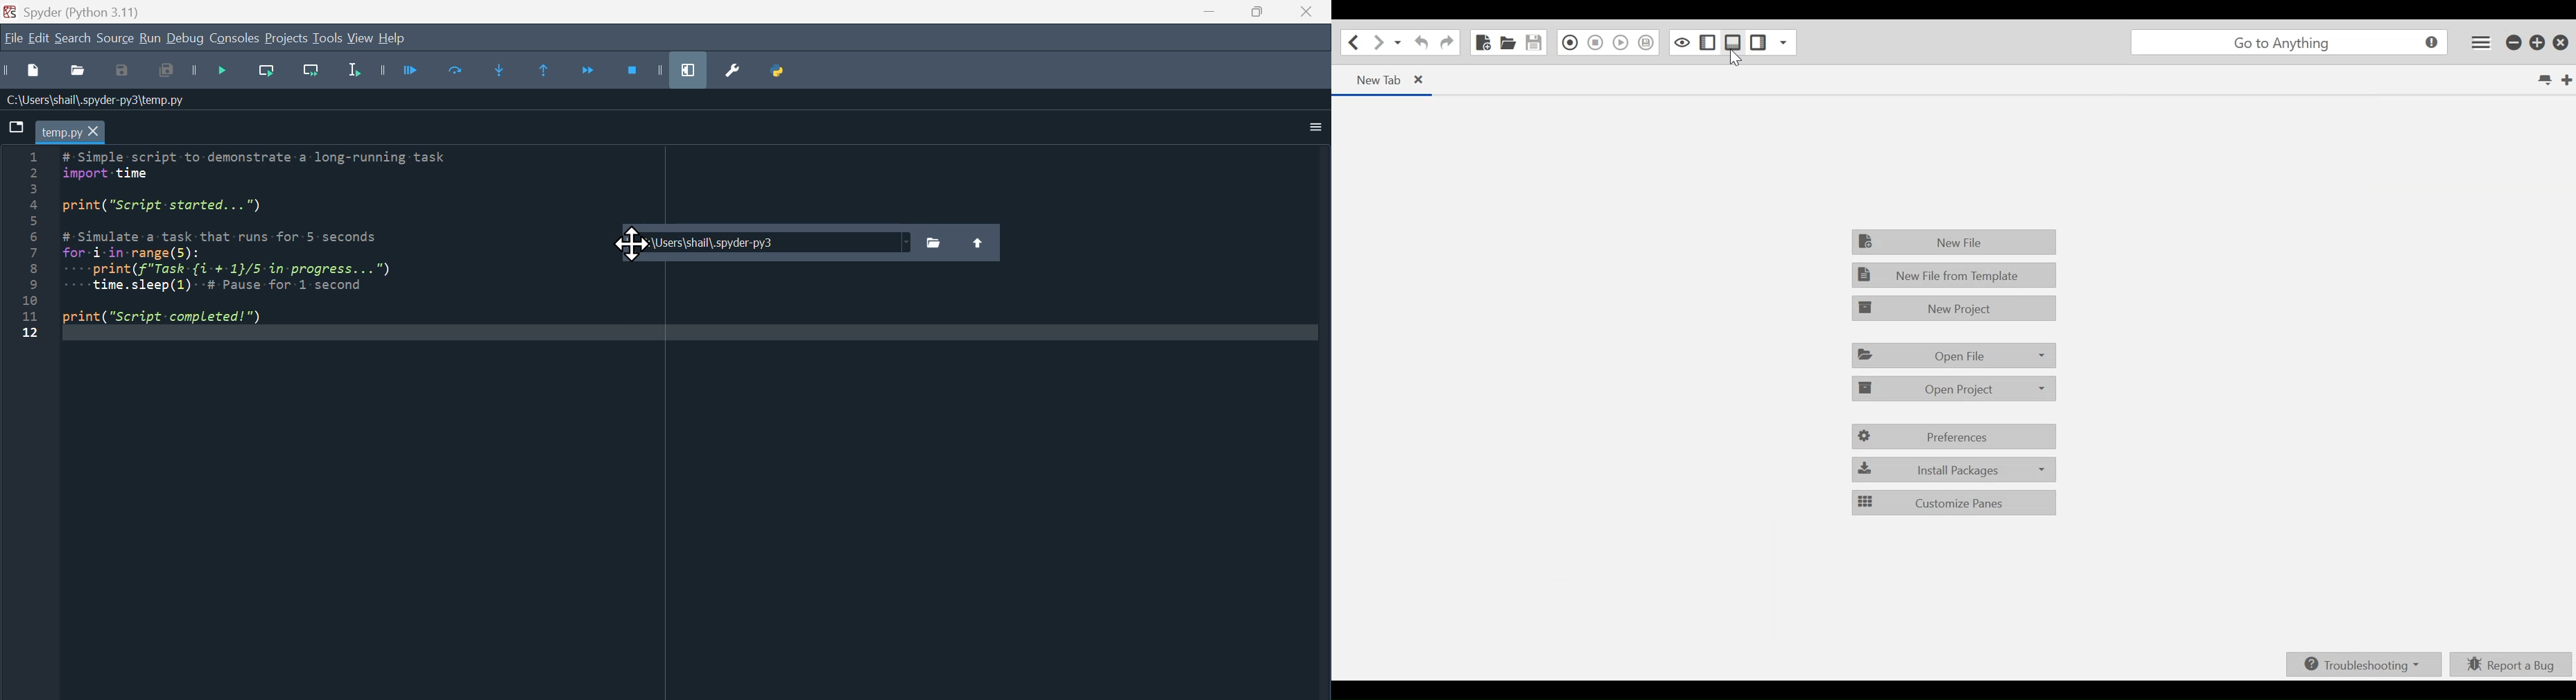 Image resolution: width=2576 pixels, height=700 pixels. What do you see at coordinates (692, 70) in the screenshot?
I see `Maximise current window` at bounding box center [692, 70].